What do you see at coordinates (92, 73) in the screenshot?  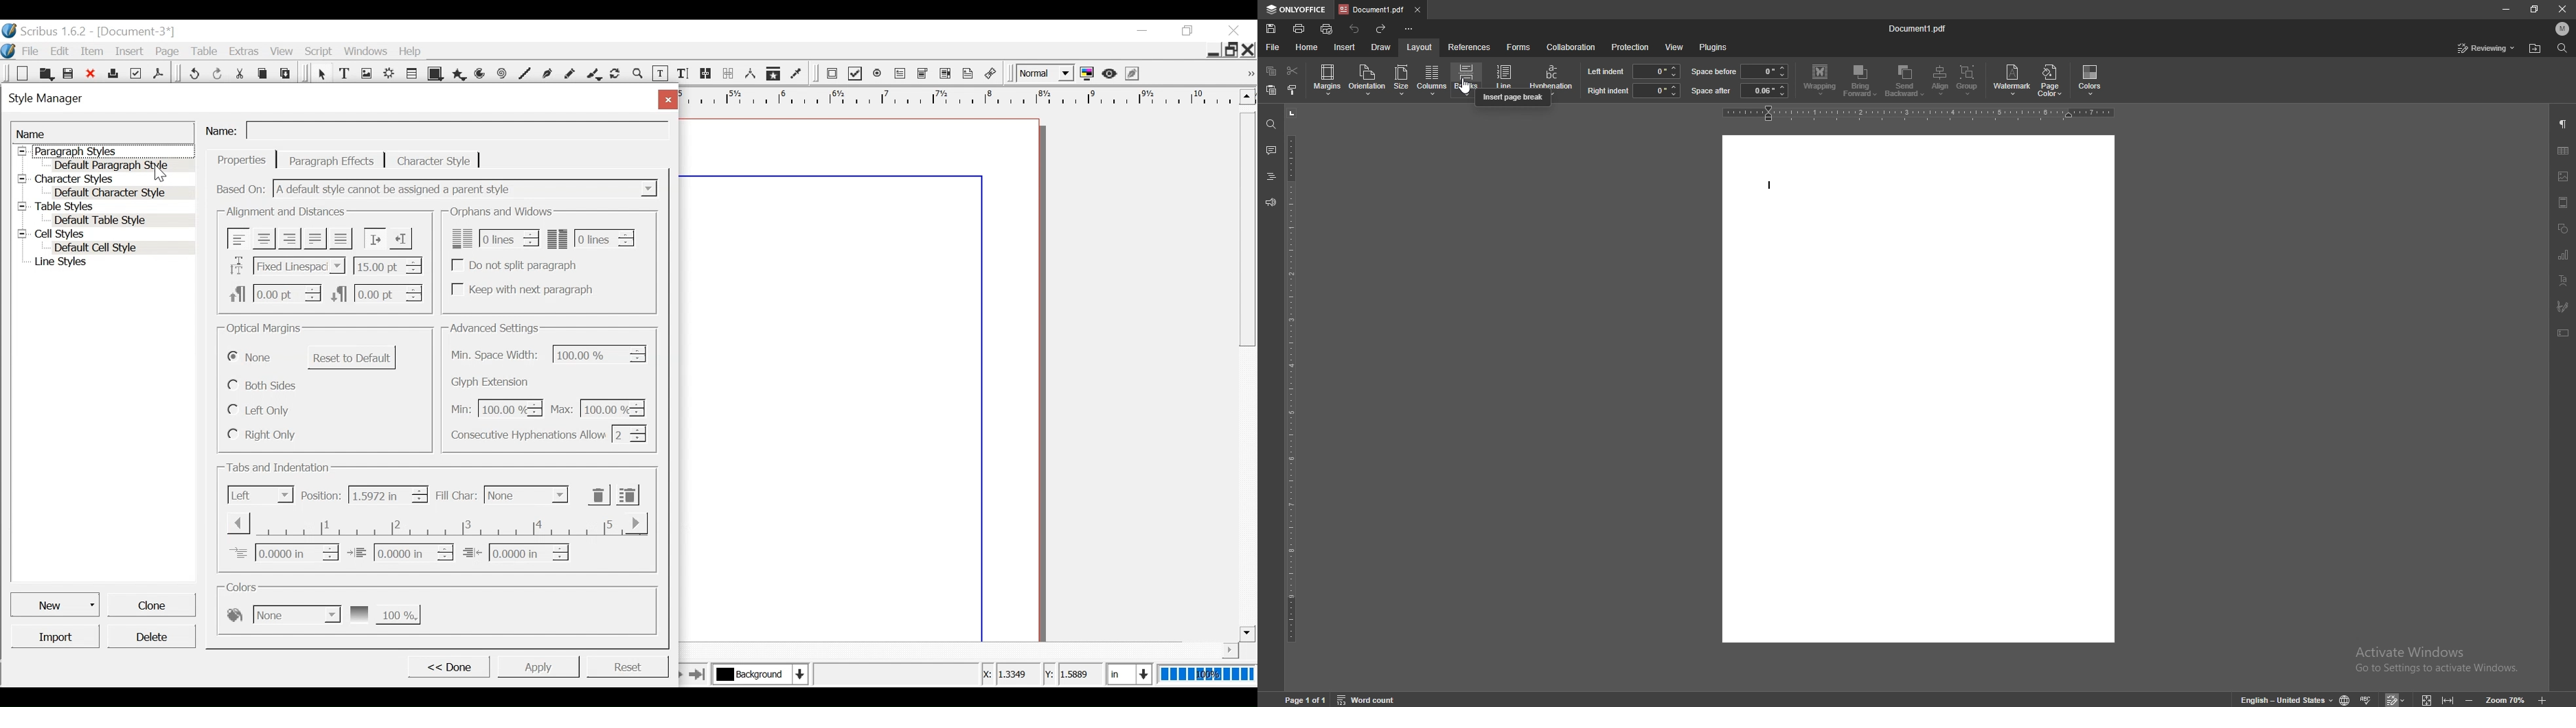 I see `Close` at bounding box center [92, 73].